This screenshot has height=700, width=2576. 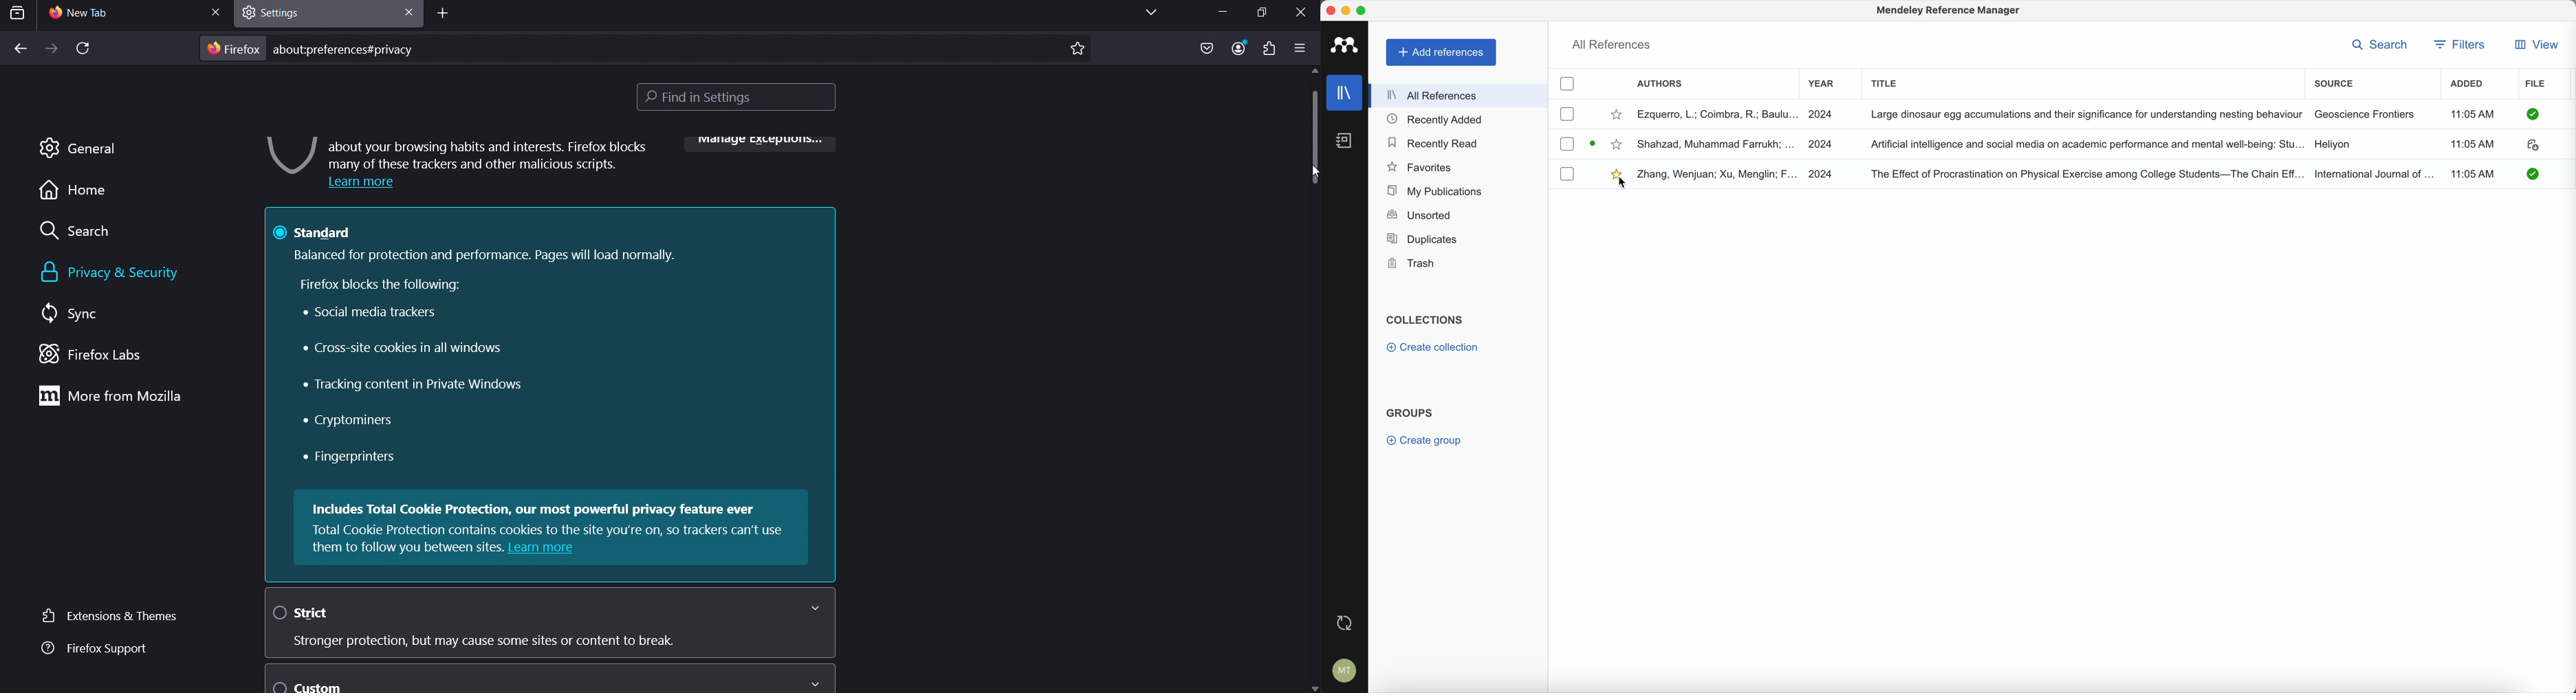 I want to click on sync, so click(x=73, y=314).